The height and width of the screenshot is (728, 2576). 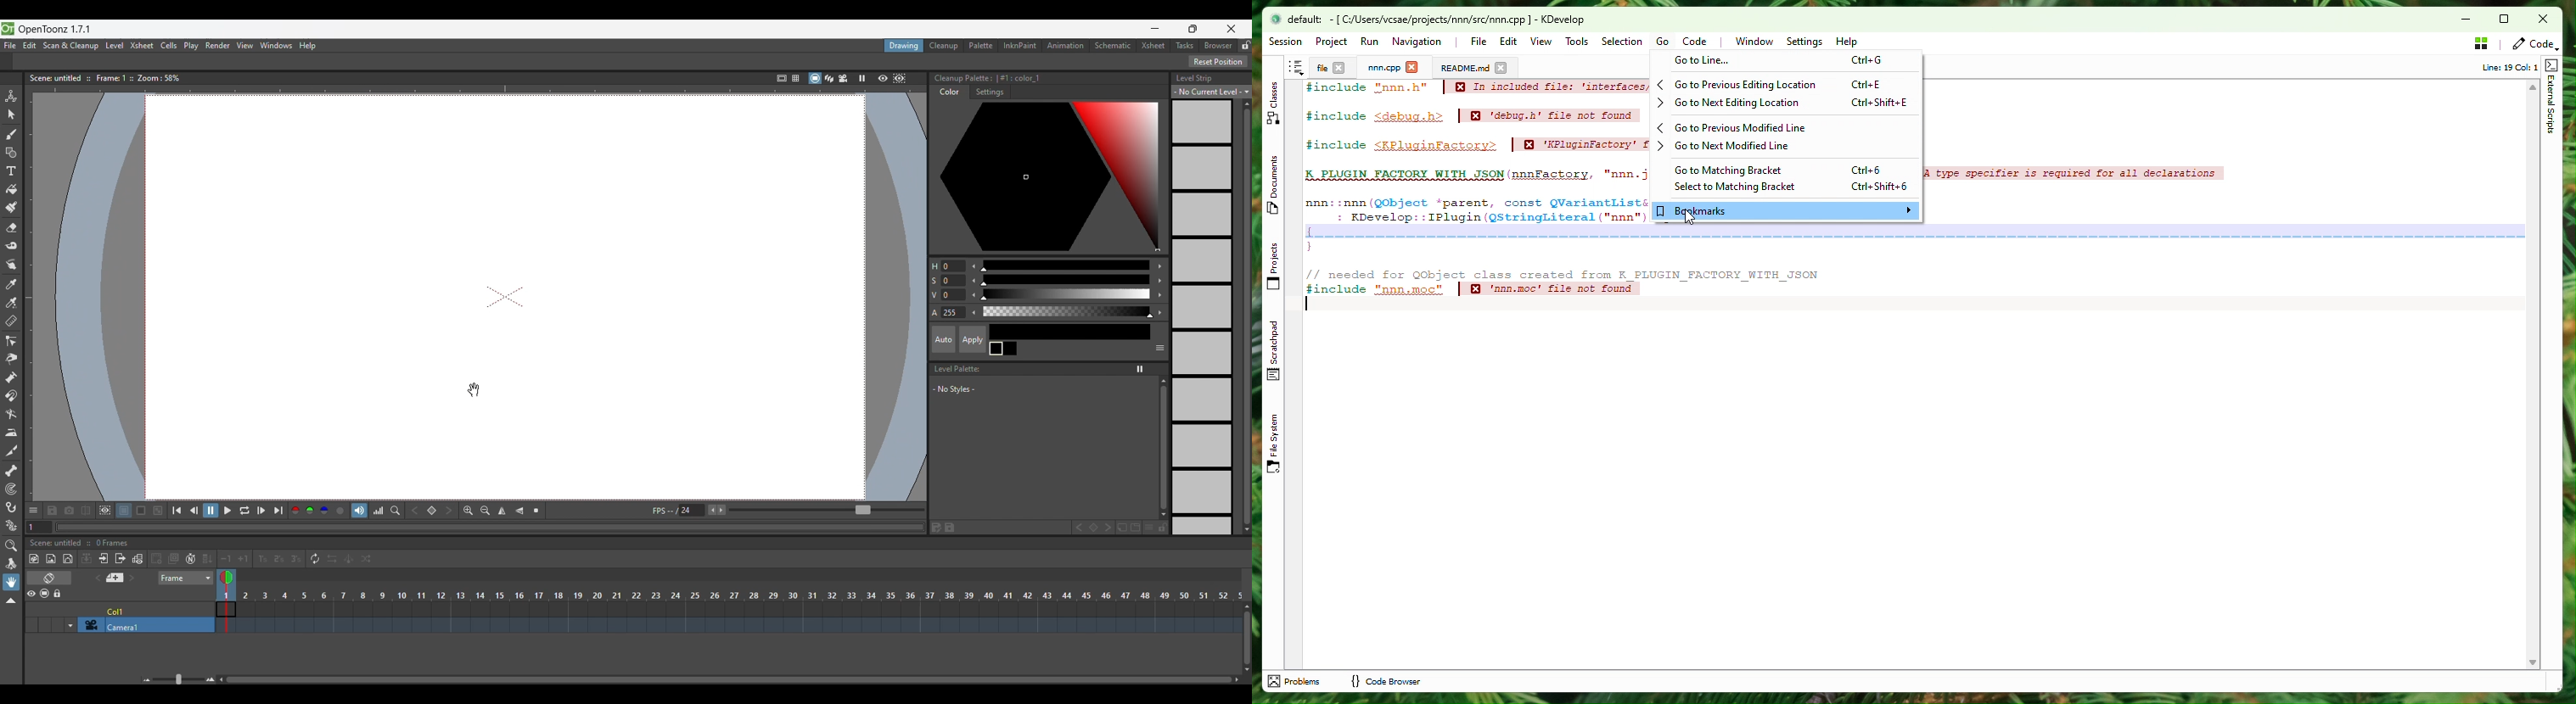 I want to click on Safe area, so click(x=776, y=77).